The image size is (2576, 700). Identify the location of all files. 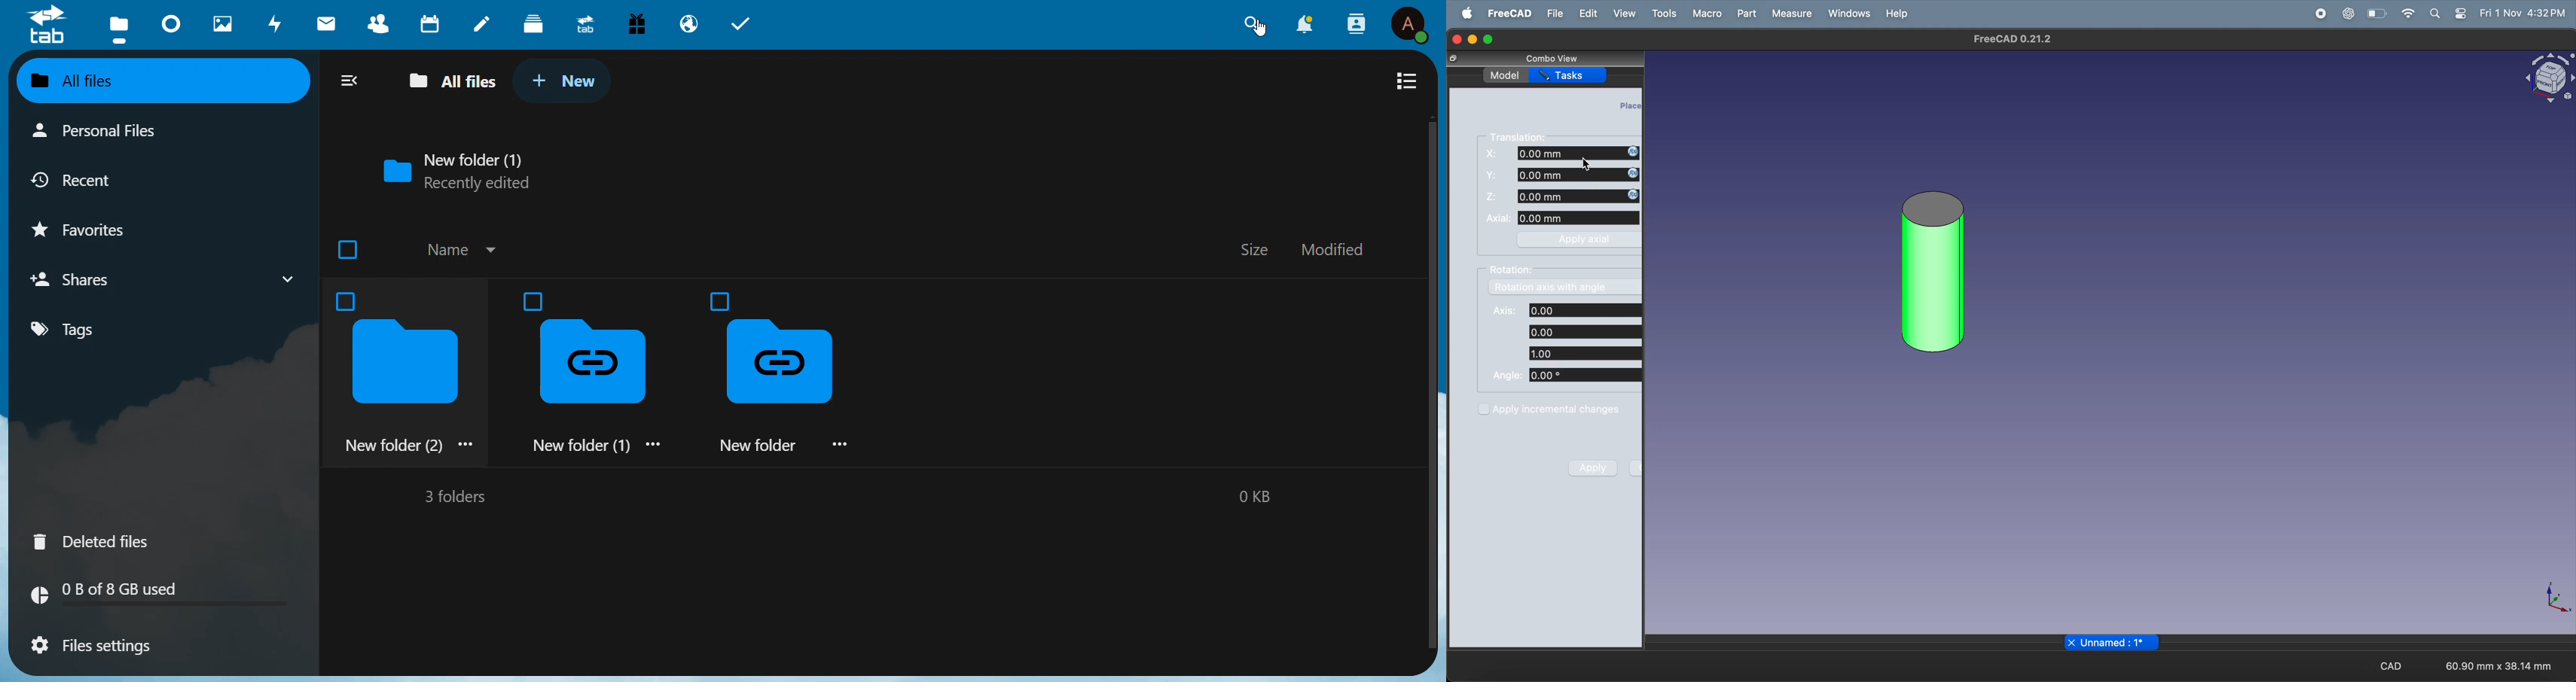
(160, 80).